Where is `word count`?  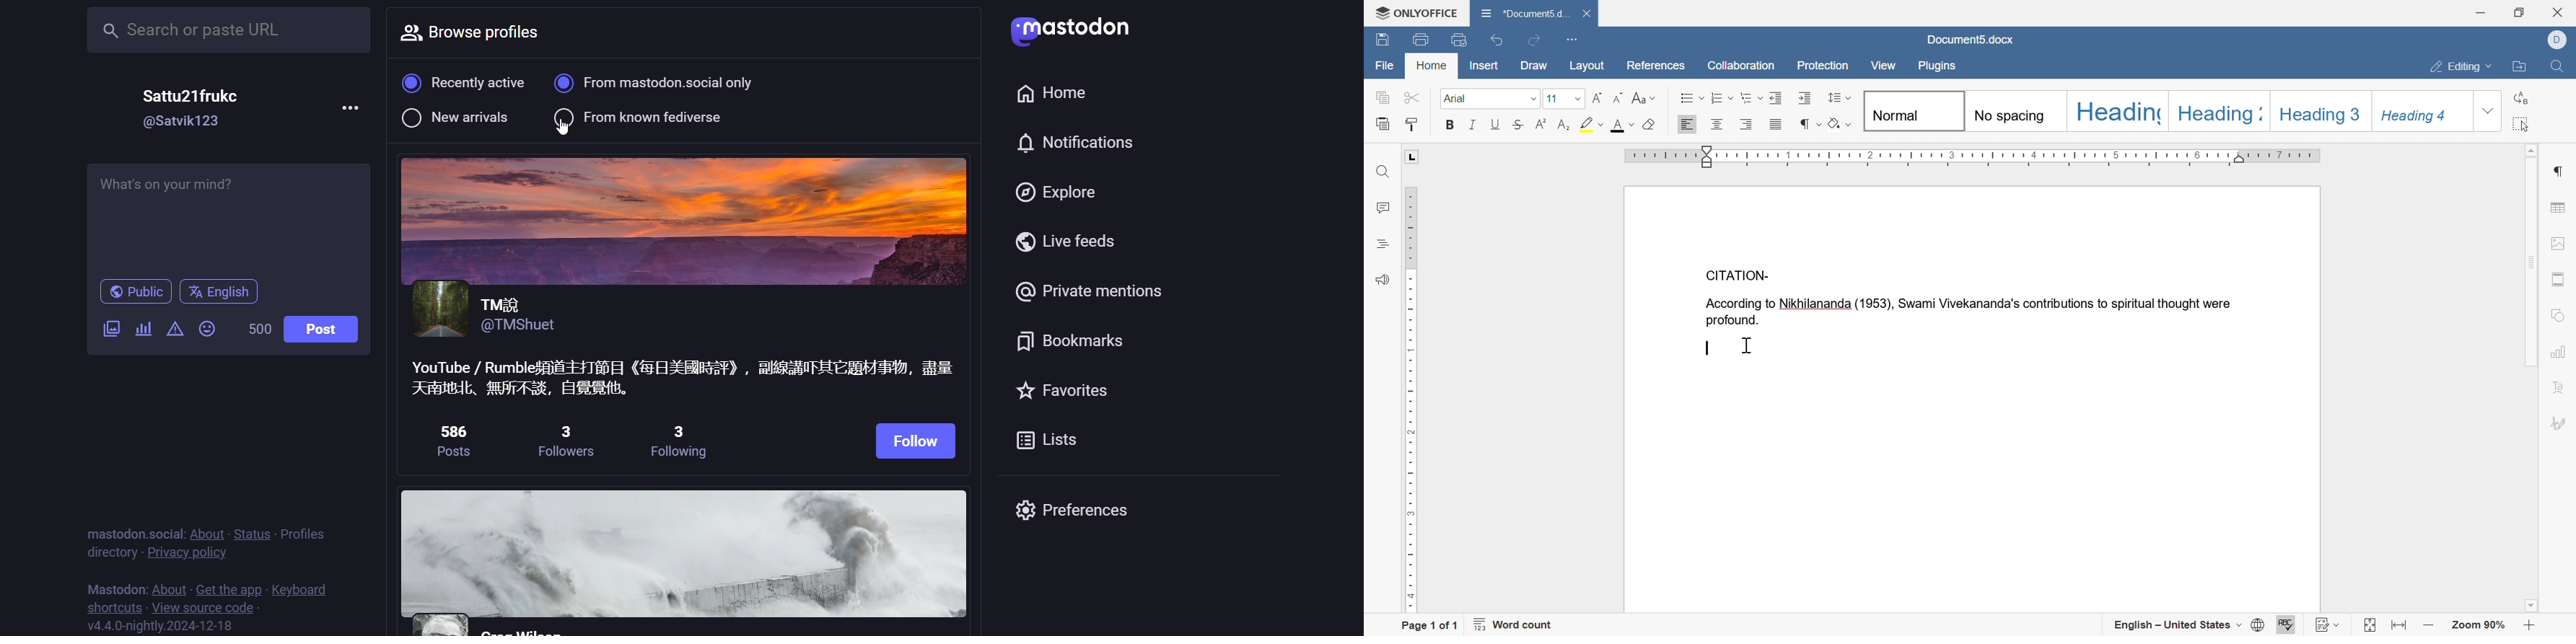 word count is located at coordinates (1513, 625).